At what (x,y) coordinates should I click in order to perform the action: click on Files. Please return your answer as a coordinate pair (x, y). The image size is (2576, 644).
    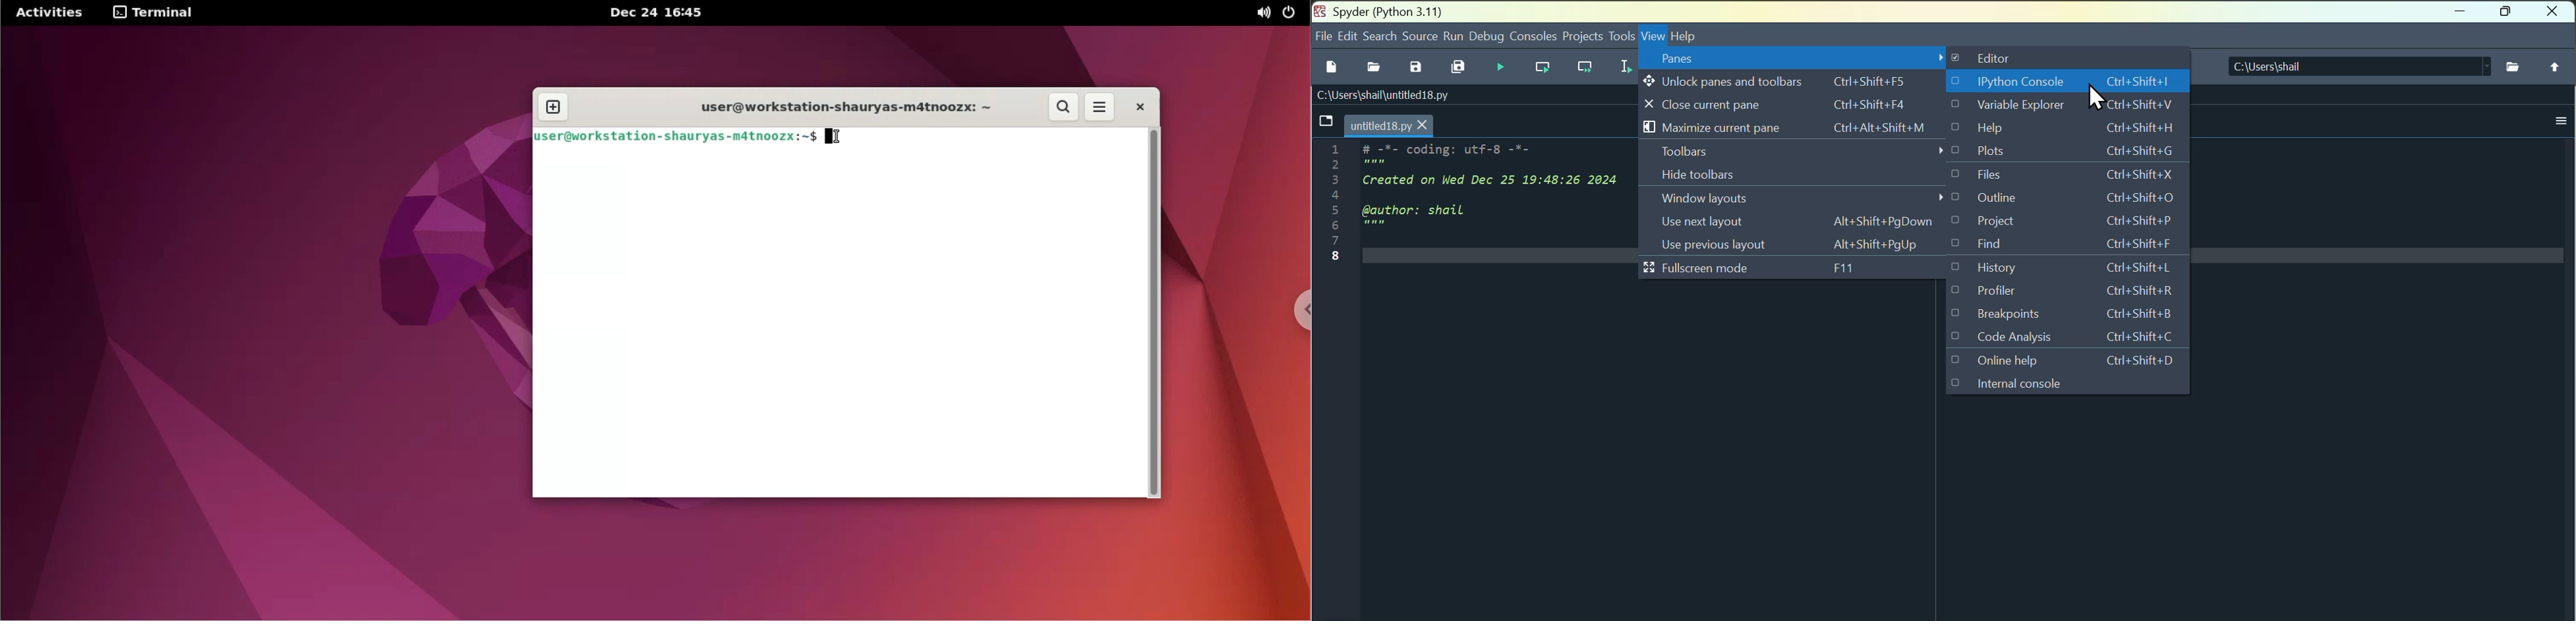
    Looking at the image, I should click on (2069, 175).